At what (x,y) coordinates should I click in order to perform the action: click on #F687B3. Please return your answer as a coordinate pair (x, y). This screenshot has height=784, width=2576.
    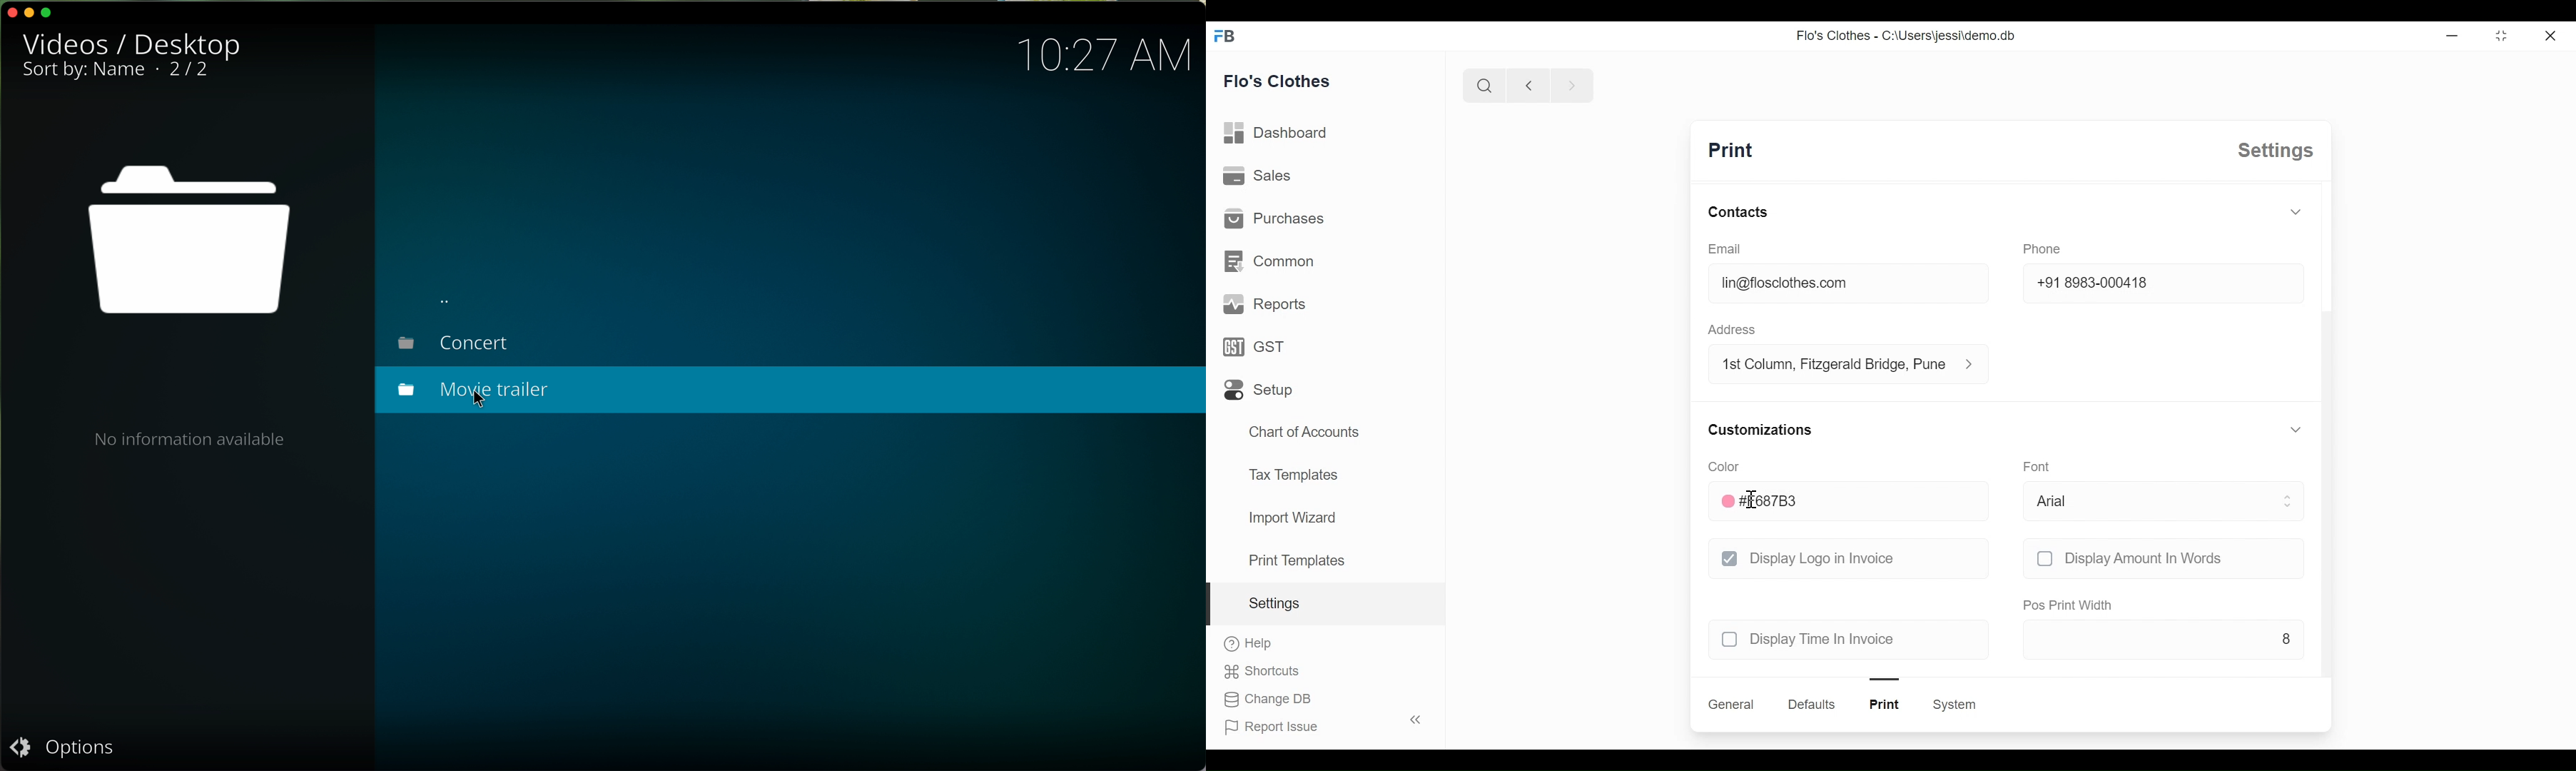
    Looking at the image, I should click on (1851, 501).